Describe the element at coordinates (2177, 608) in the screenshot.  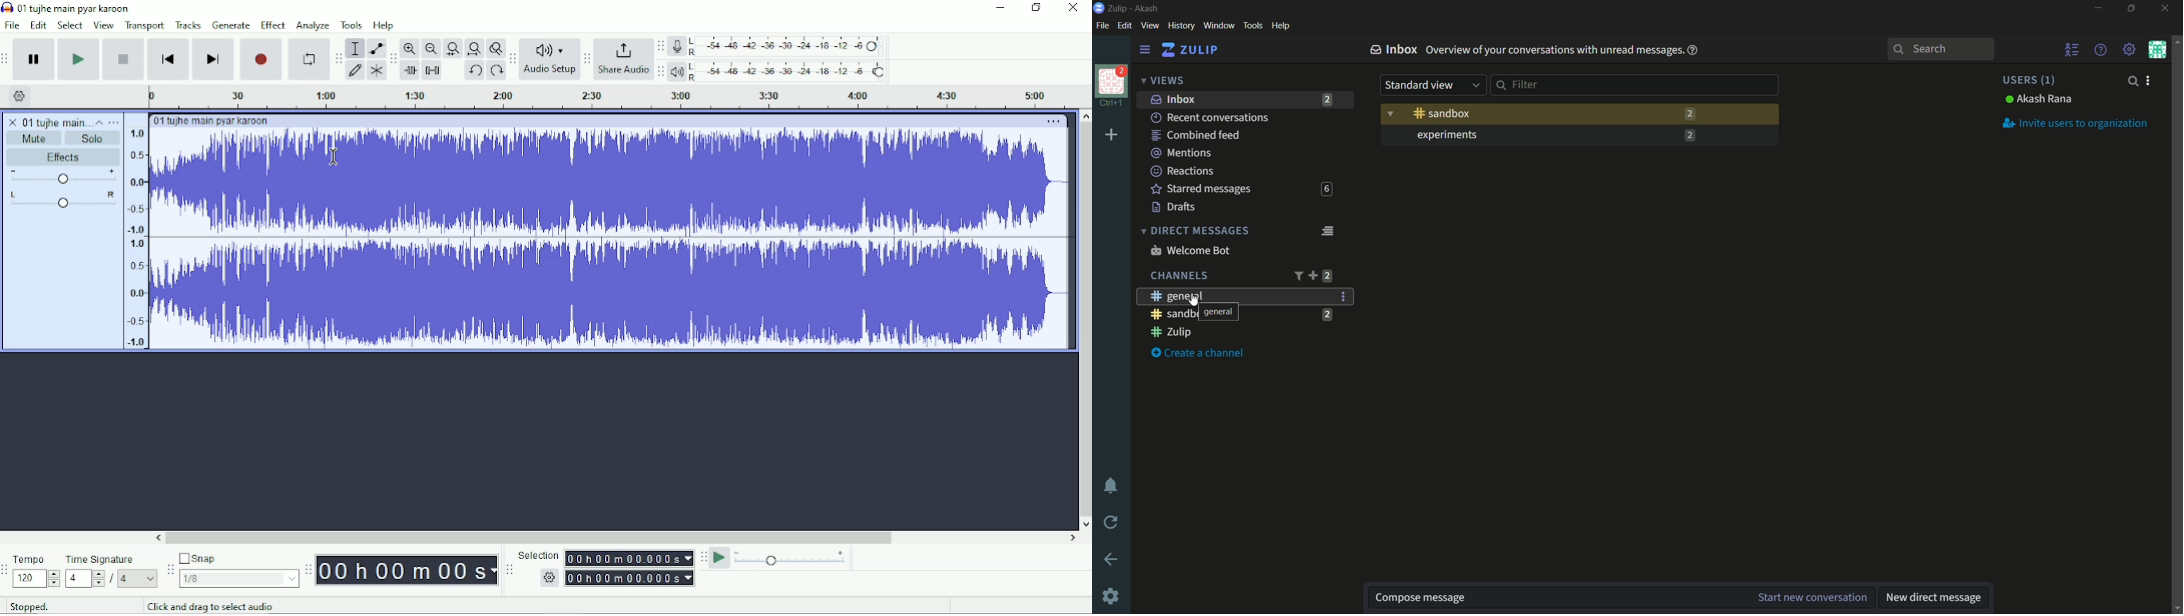
I see `scroll down` at that location.